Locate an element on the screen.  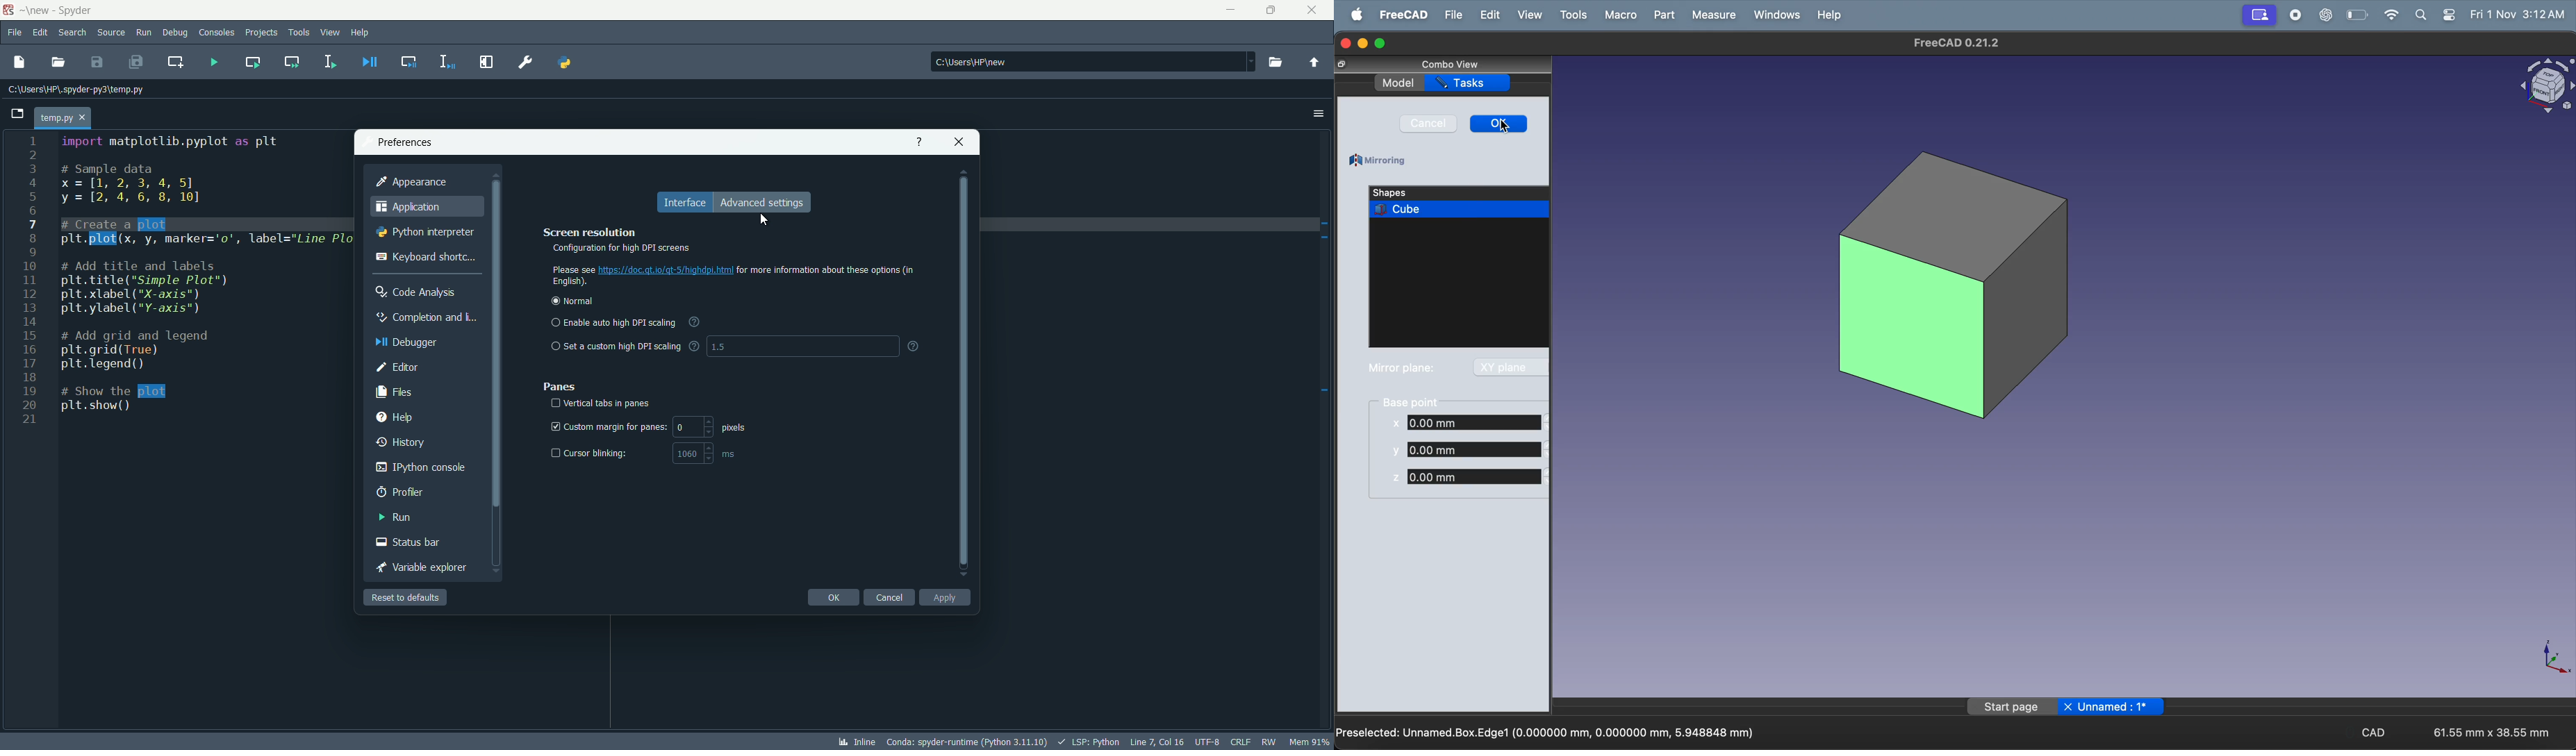
editor is located at coordinates (396, 366).